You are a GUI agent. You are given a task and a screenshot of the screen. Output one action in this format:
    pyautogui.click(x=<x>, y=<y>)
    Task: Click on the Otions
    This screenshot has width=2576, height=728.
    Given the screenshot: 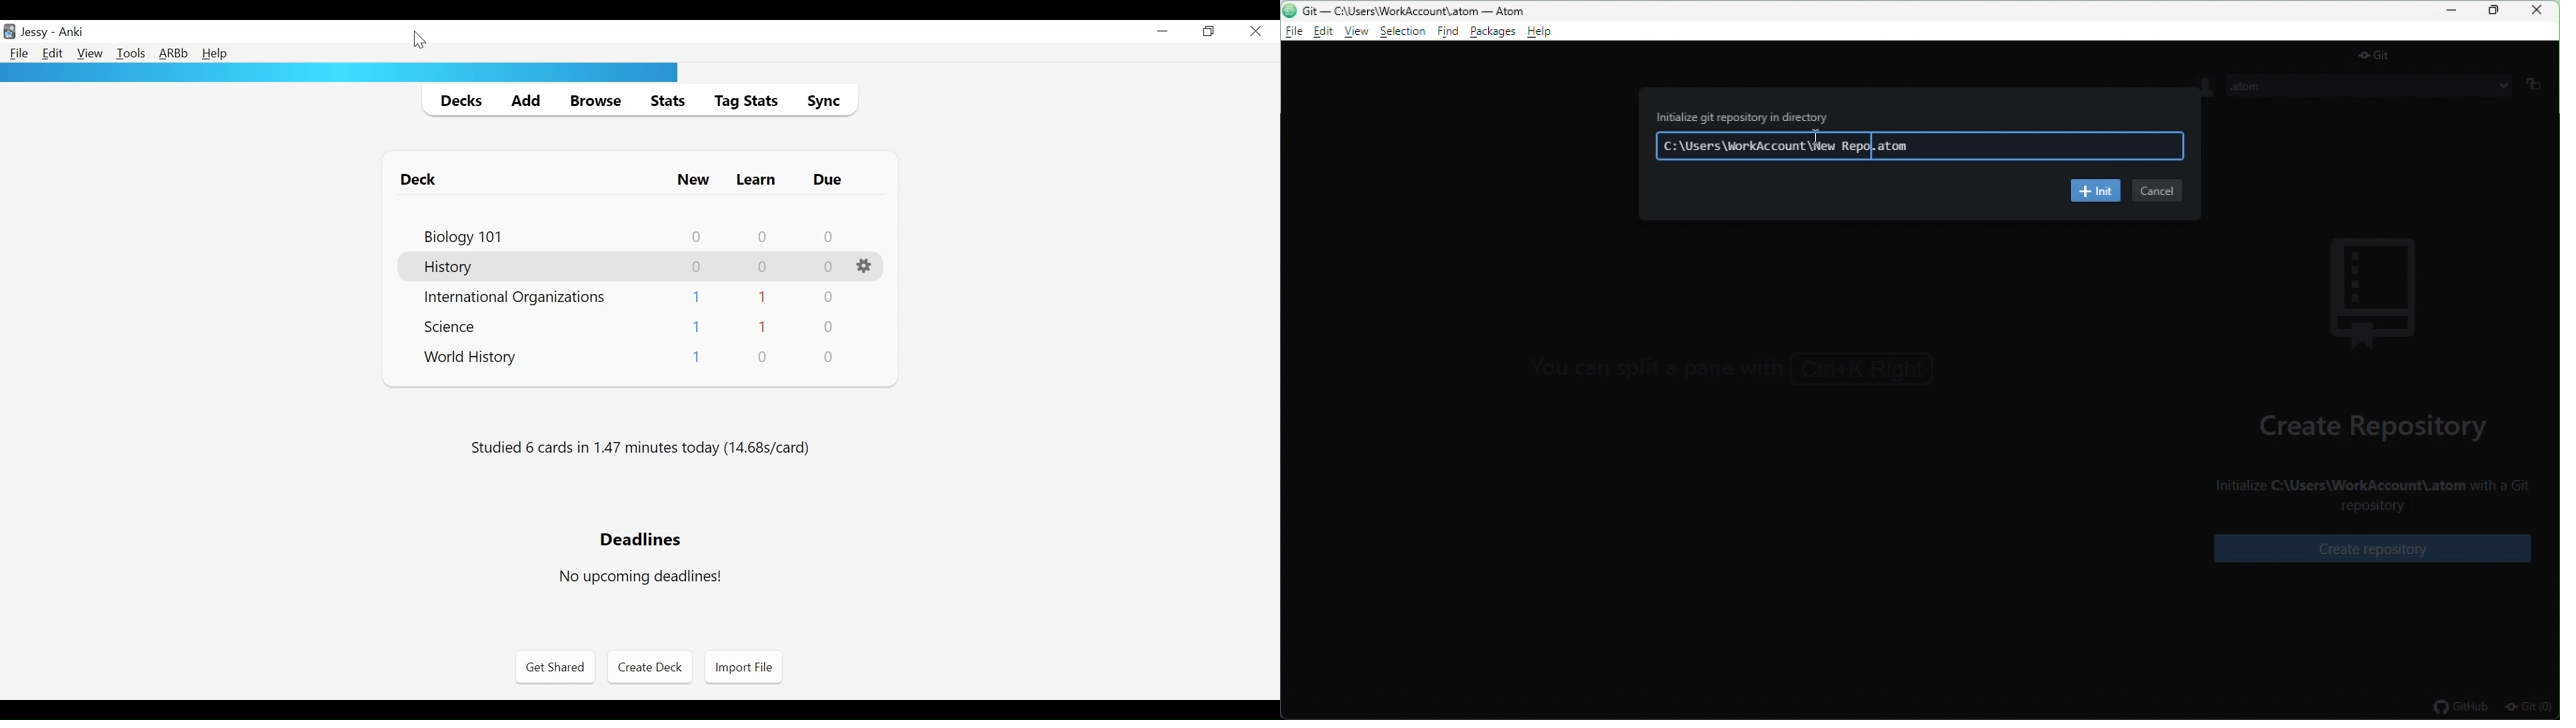 What is the action you would take?
    pyautogui.click(x=865, y=266)
    